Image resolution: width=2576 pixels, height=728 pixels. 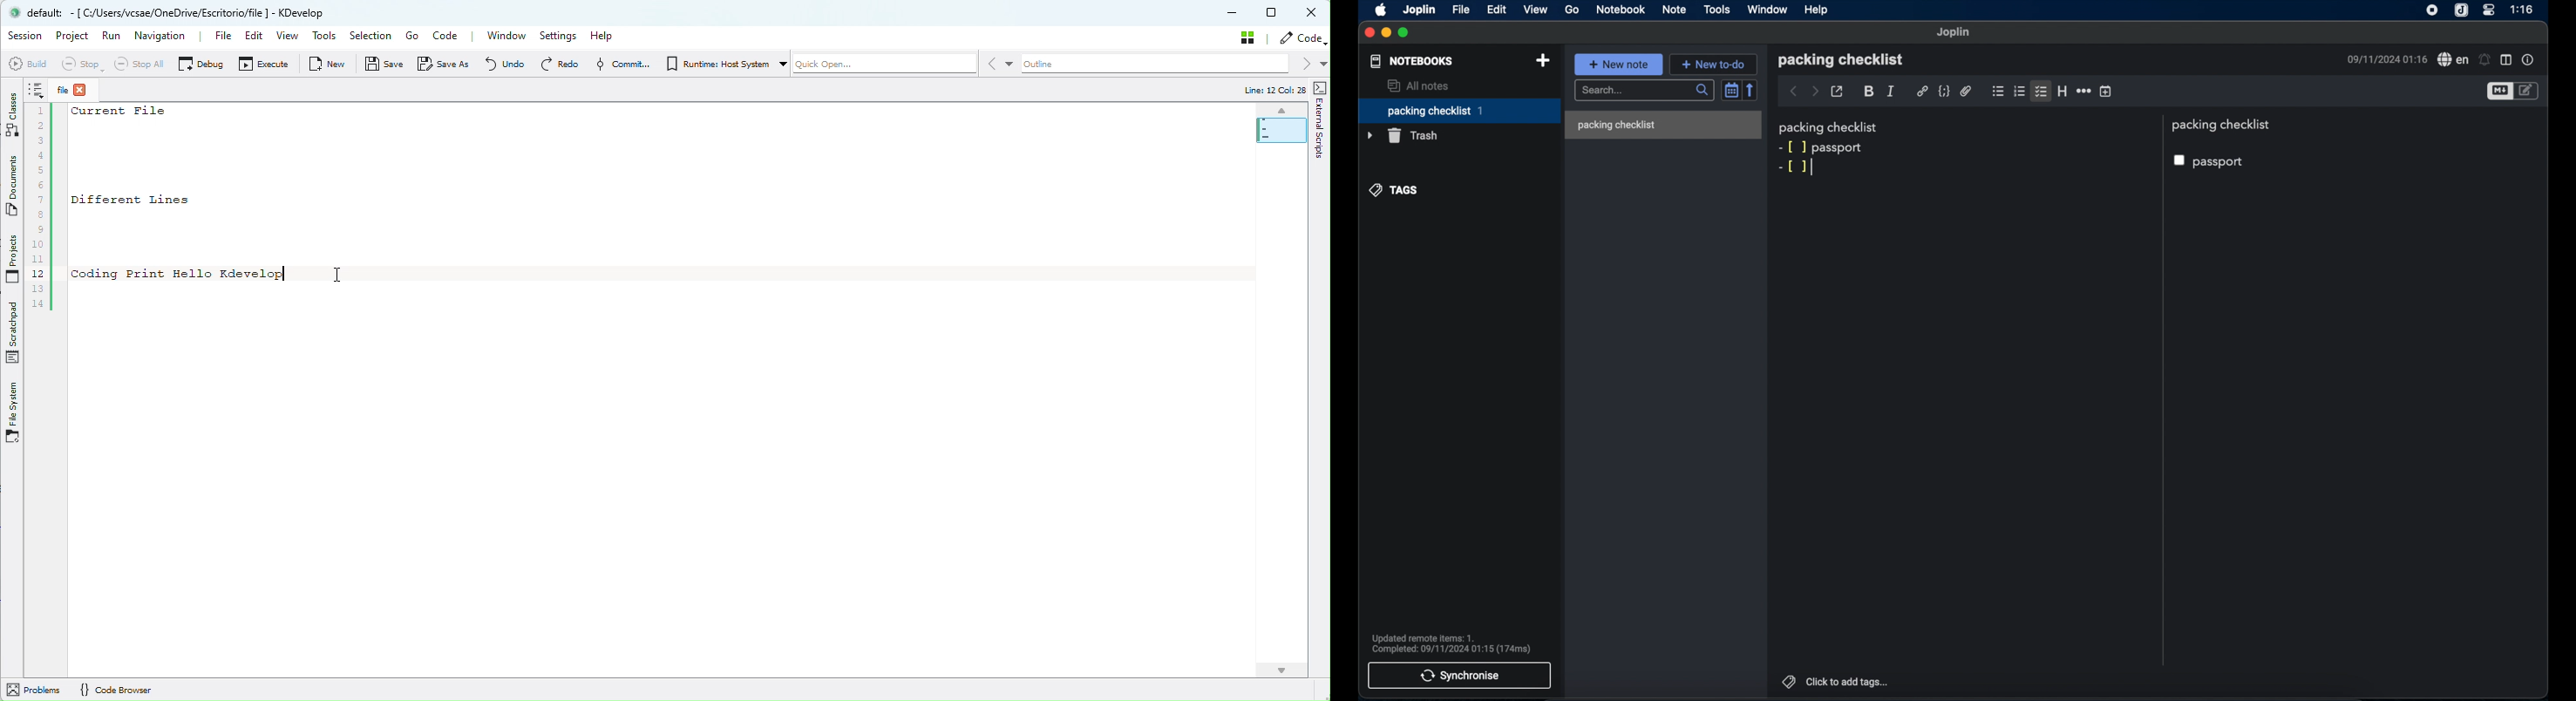 I want to click on all notes, so click(x=1420, y=86).